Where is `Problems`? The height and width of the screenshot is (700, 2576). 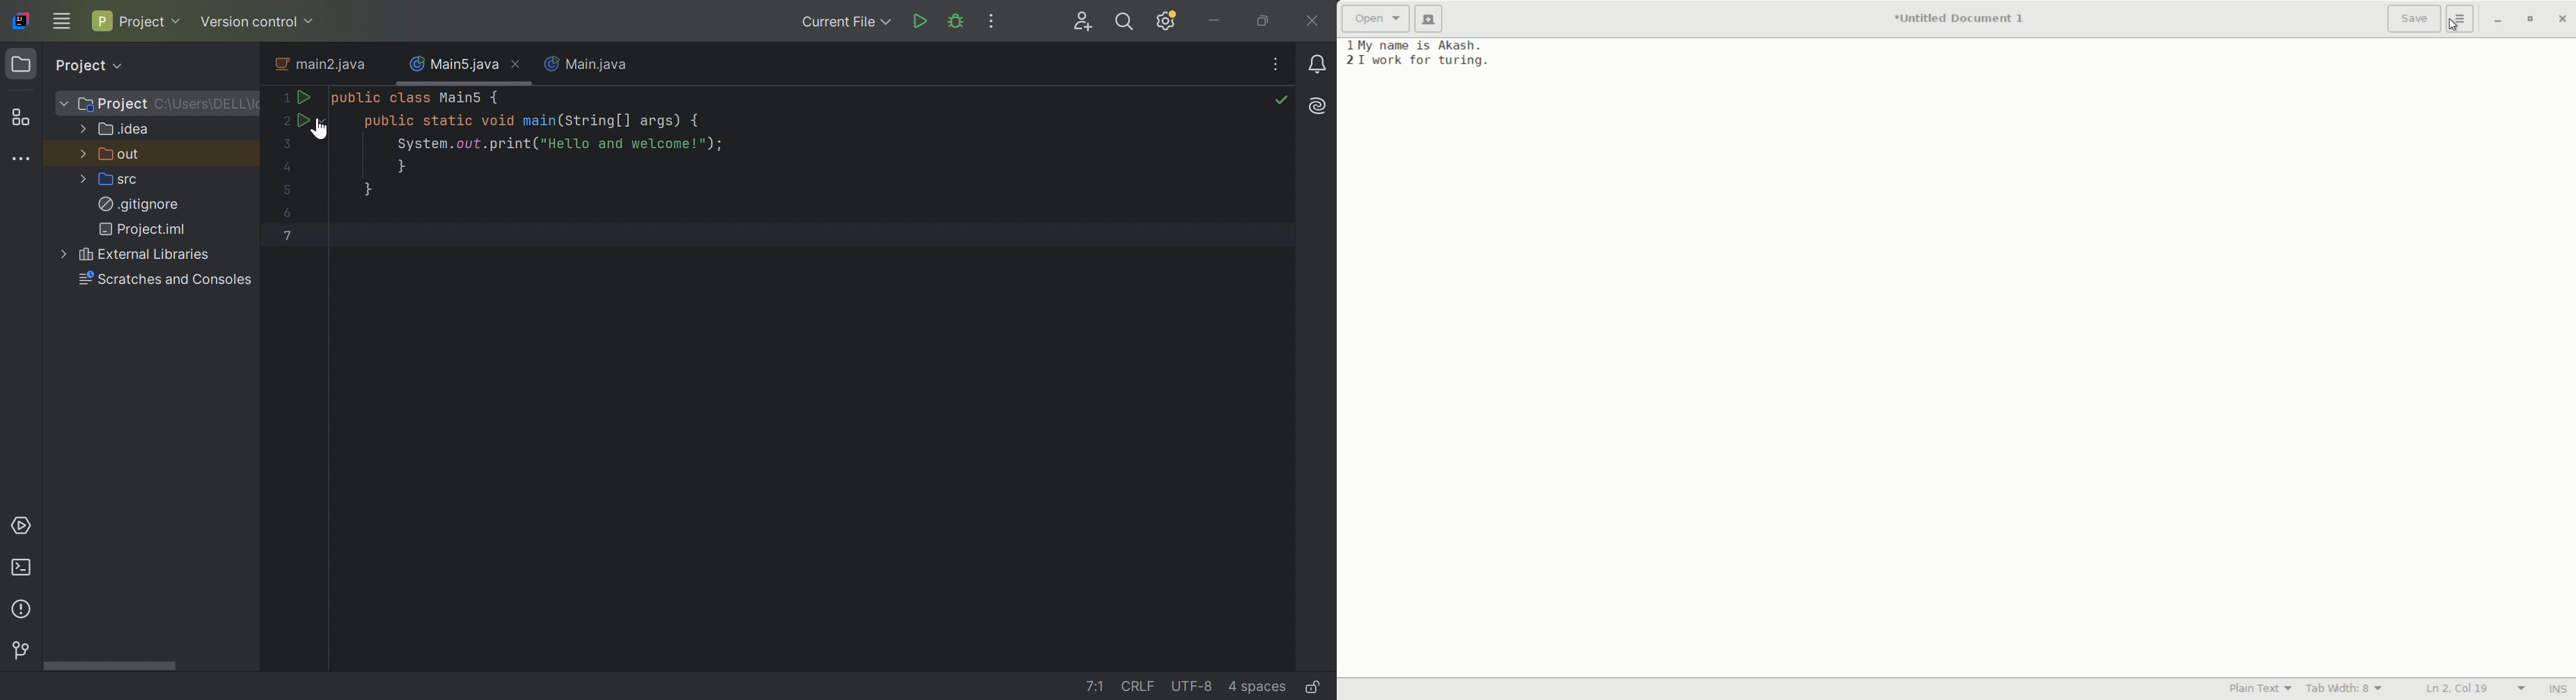 Problems is located at coordinates (23, 610).